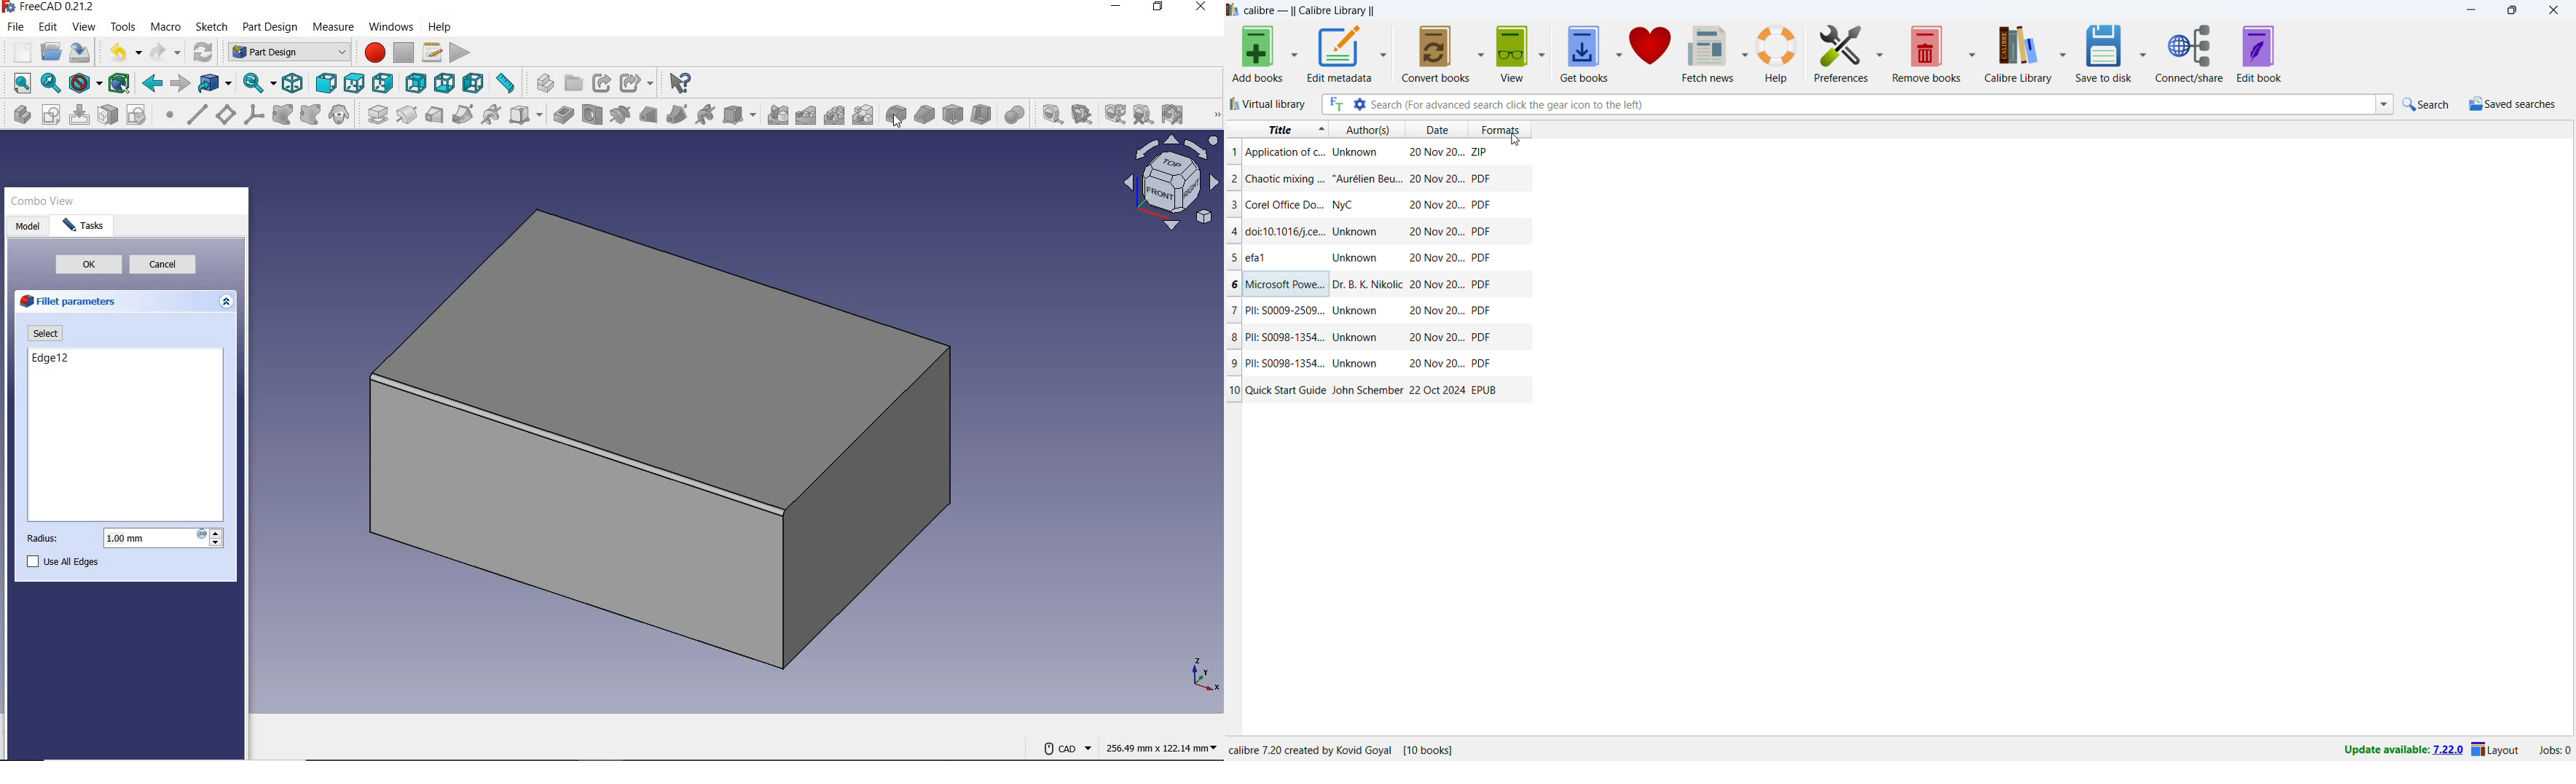 Image resolution: width=2576 pixels, height=784 pixels. Describe the element at coordinates (1368, 178) in the screenshot. I see `author` at that location.